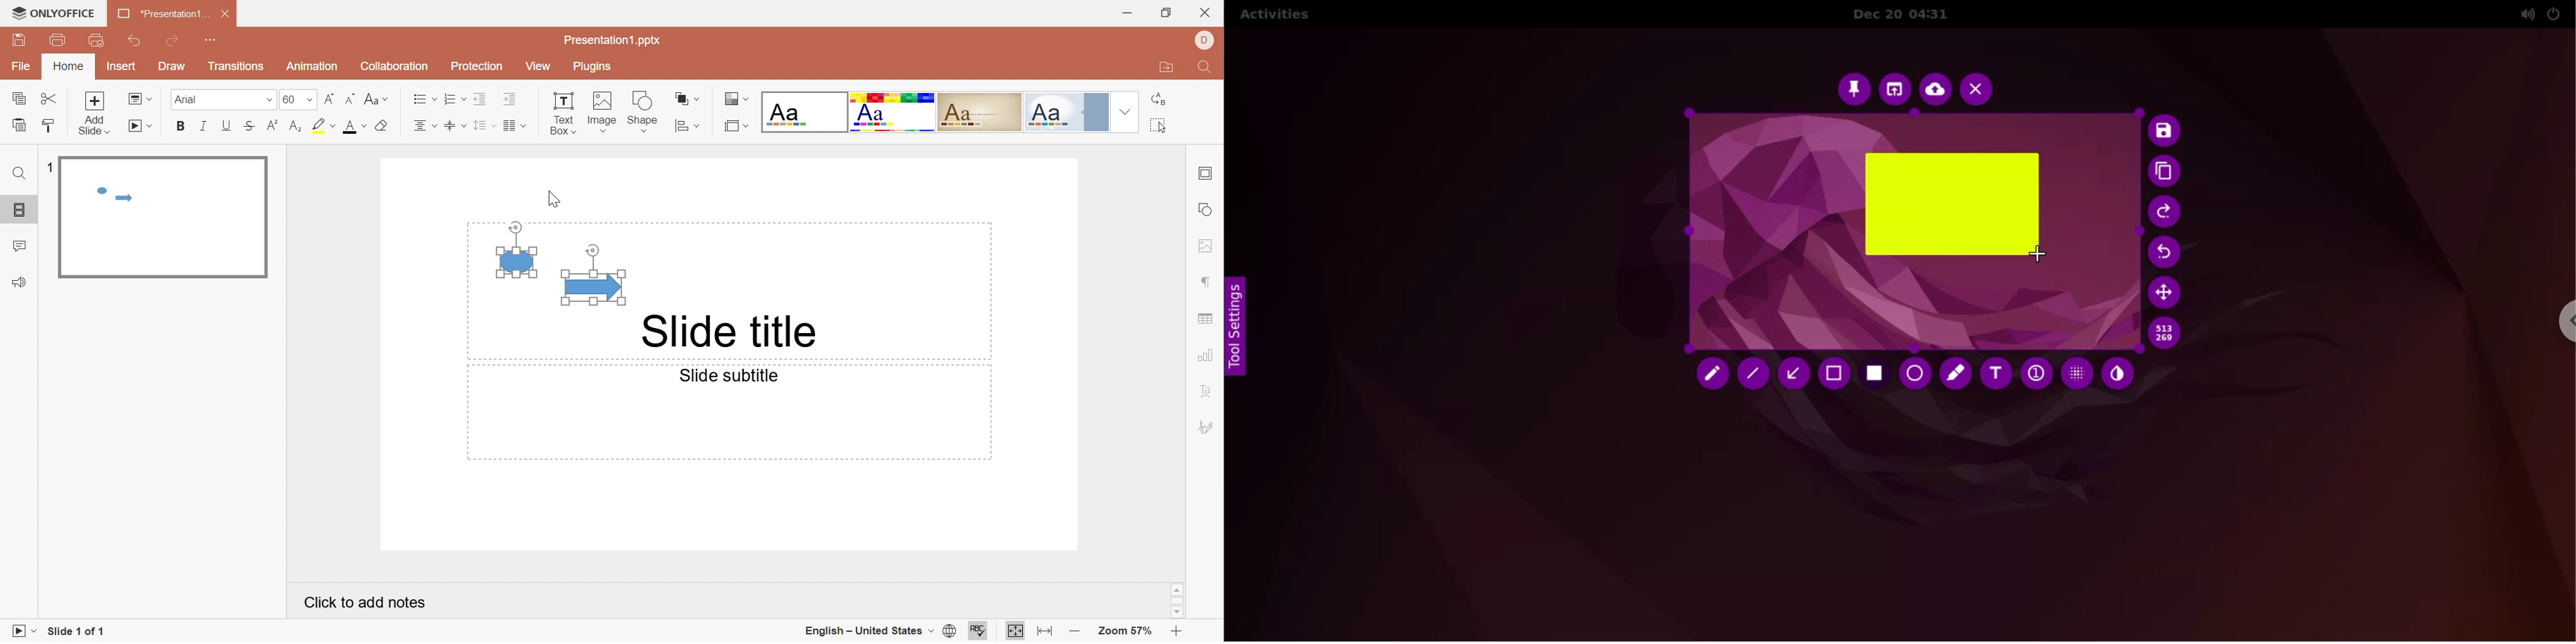 This screenshot has width=2576, height=644. Describe the element at coordinates (125, 68) in the screenshot. I see `Insert` at that location.